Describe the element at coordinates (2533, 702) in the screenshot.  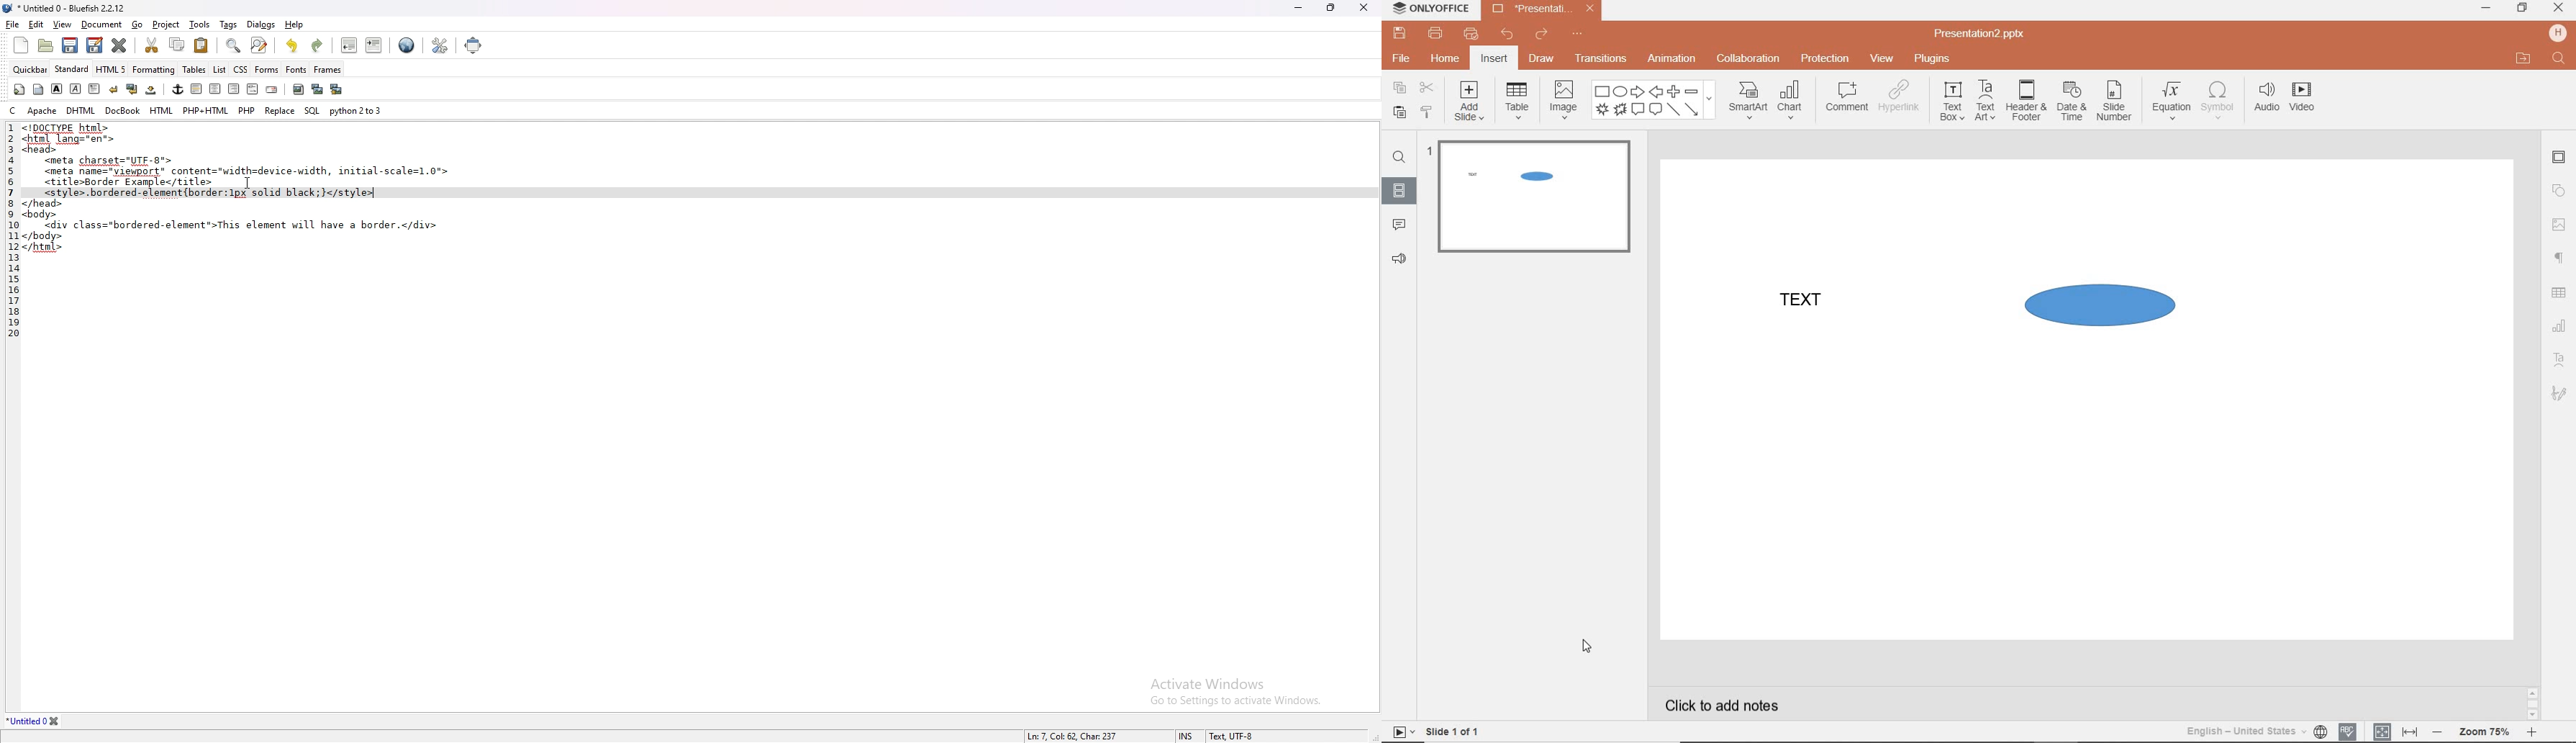
I see `SCROLLBAR` at that location.